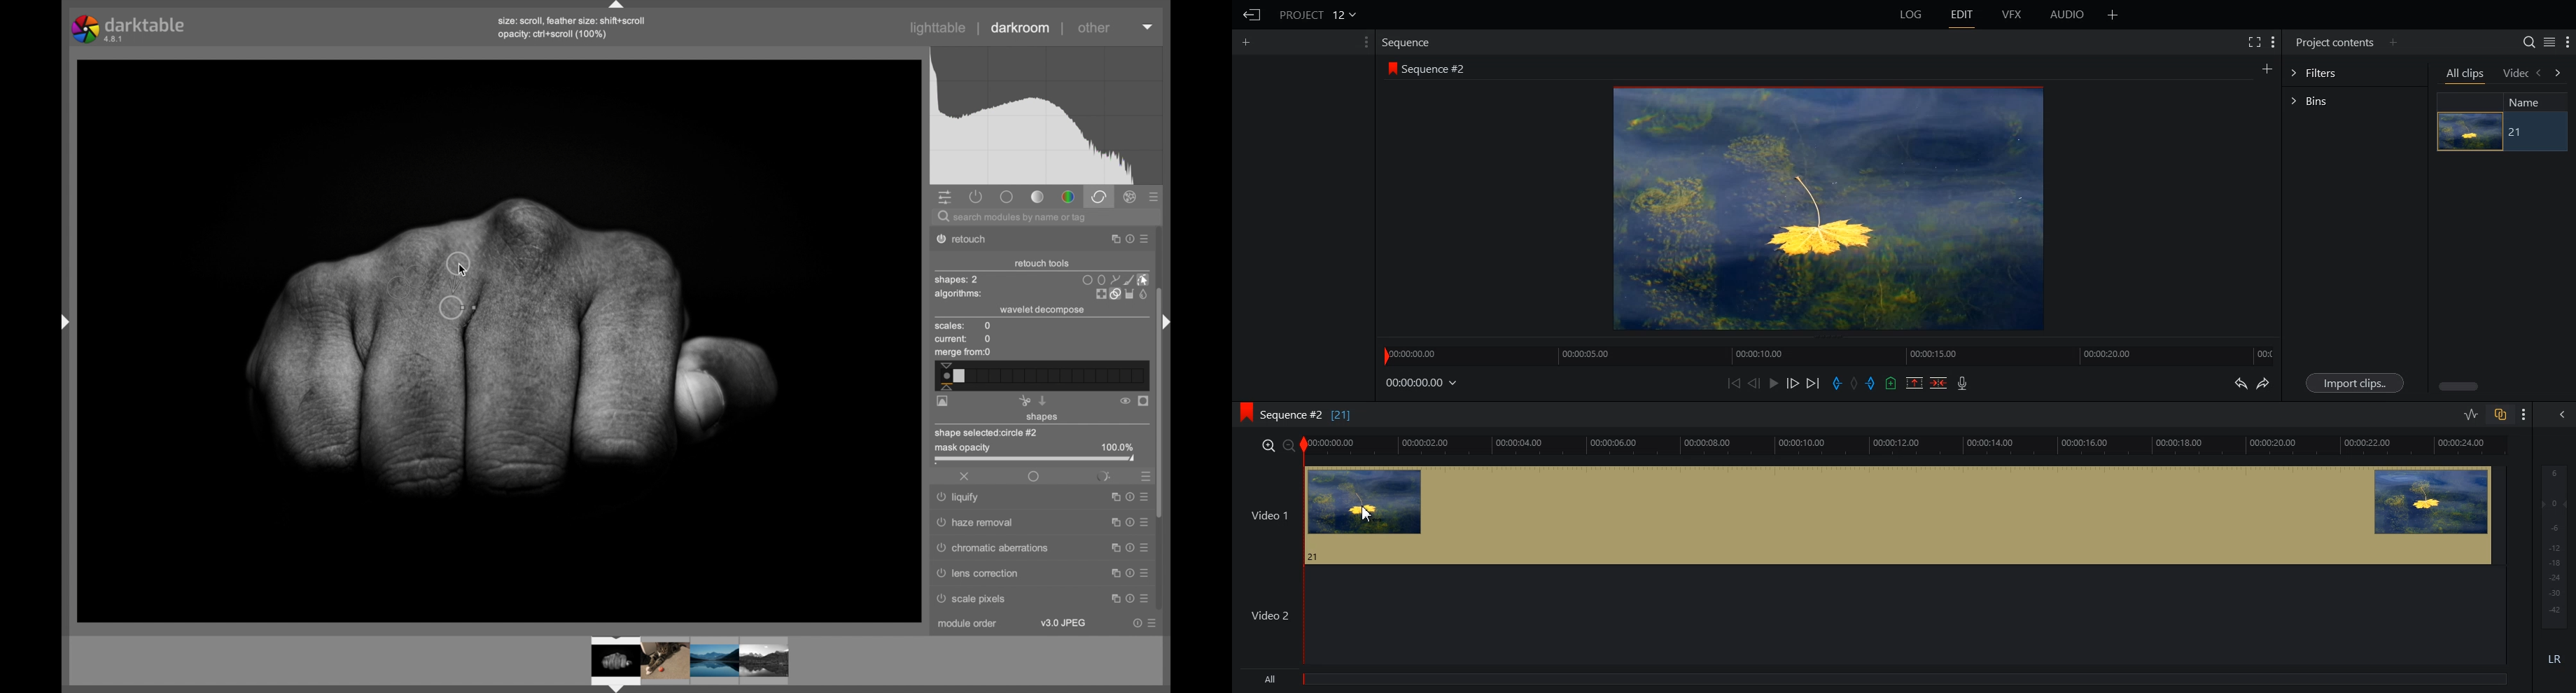 This screenshot has width=2576, height=700. Describe the element at coordinates (1161, 409) in the screenshot. I see `scroll box` at that location.